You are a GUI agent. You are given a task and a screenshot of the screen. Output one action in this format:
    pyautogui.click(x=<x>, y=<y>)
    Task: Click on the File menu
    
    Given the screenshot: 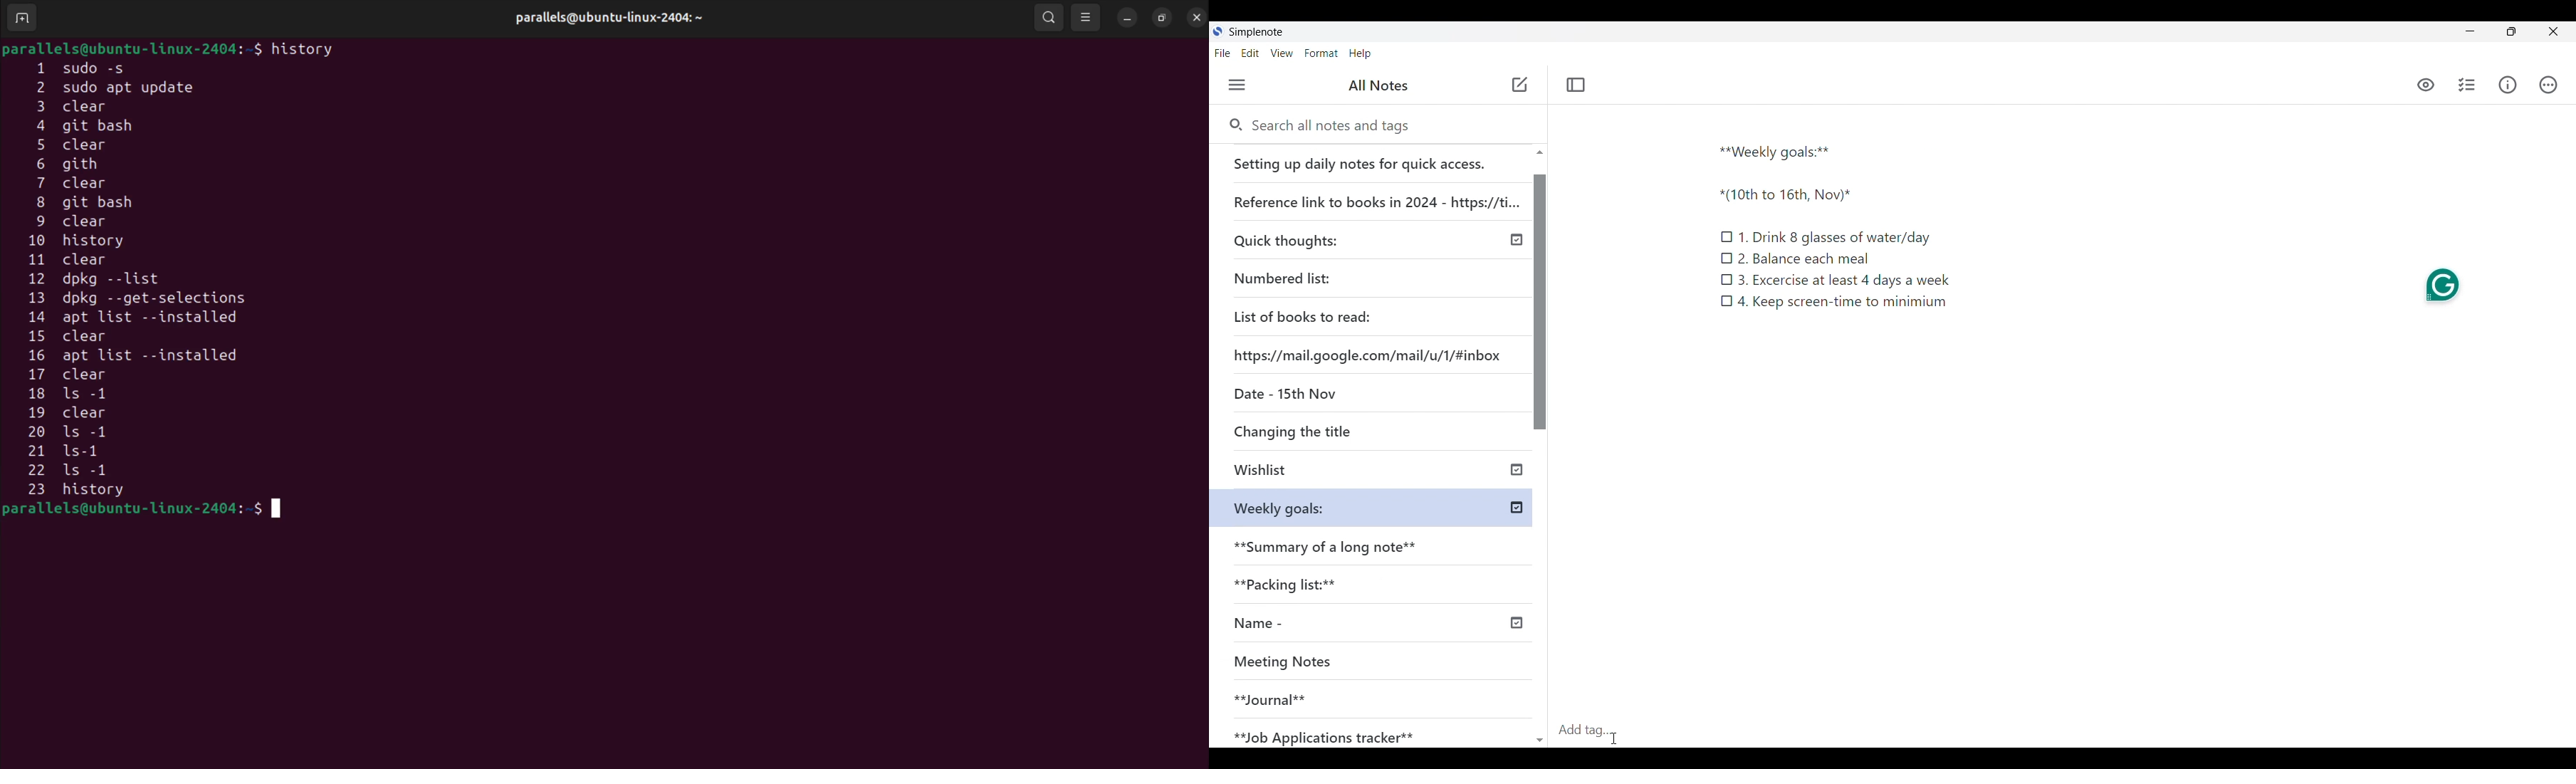 What is the action you would take?
    pyautogui.click(x=1222, y=53)
    